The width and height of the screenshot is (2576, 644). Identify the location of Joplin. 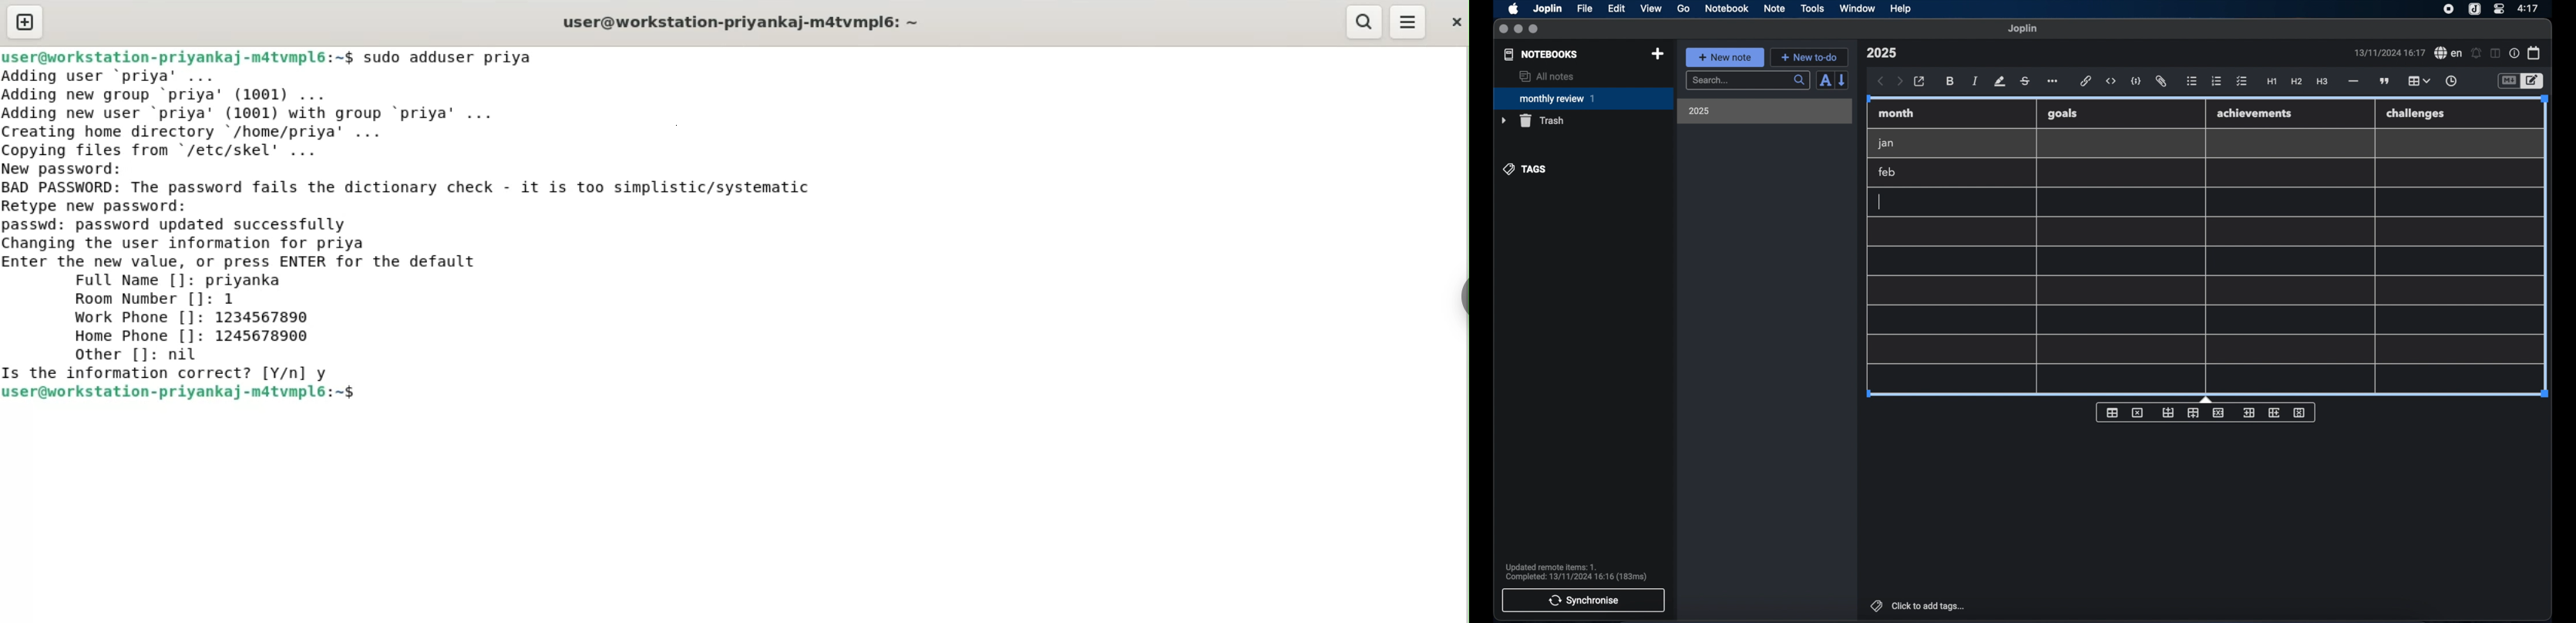
(1549, 9).